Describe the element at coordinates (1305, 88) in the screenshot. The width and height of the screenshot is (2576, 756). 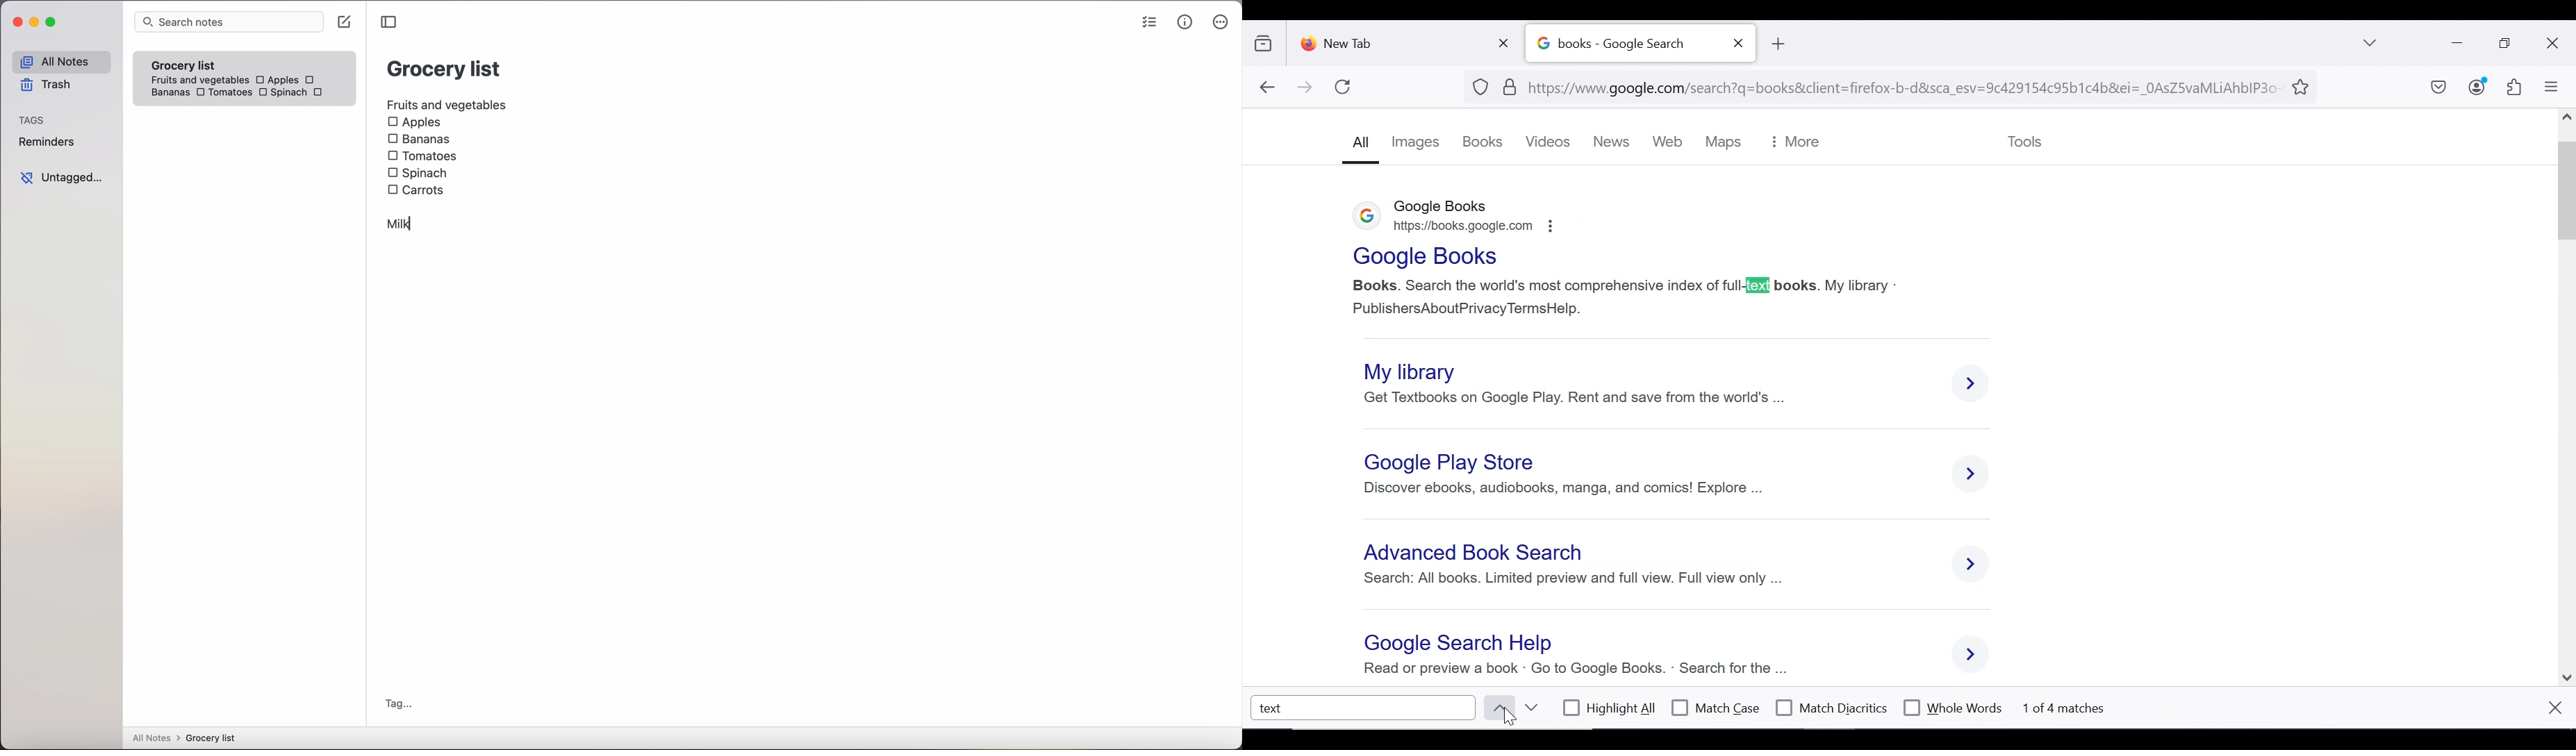
I see `forward` at that location.